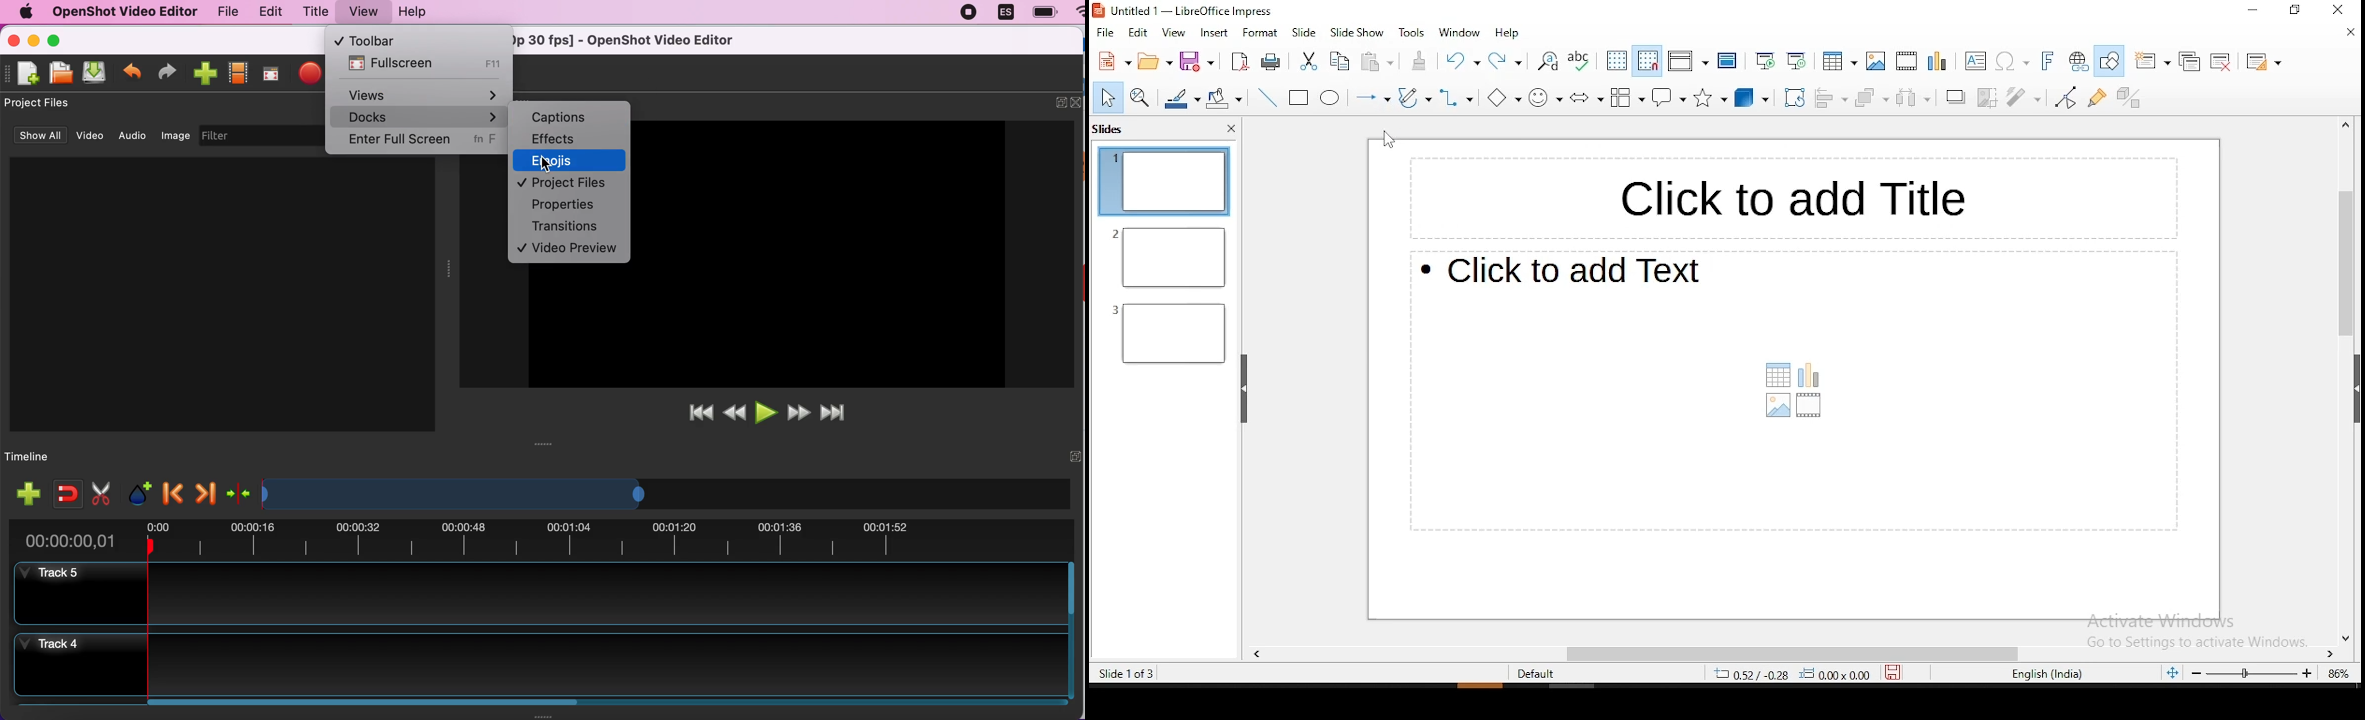  I want to click on flowchart, so click(1628, 99).